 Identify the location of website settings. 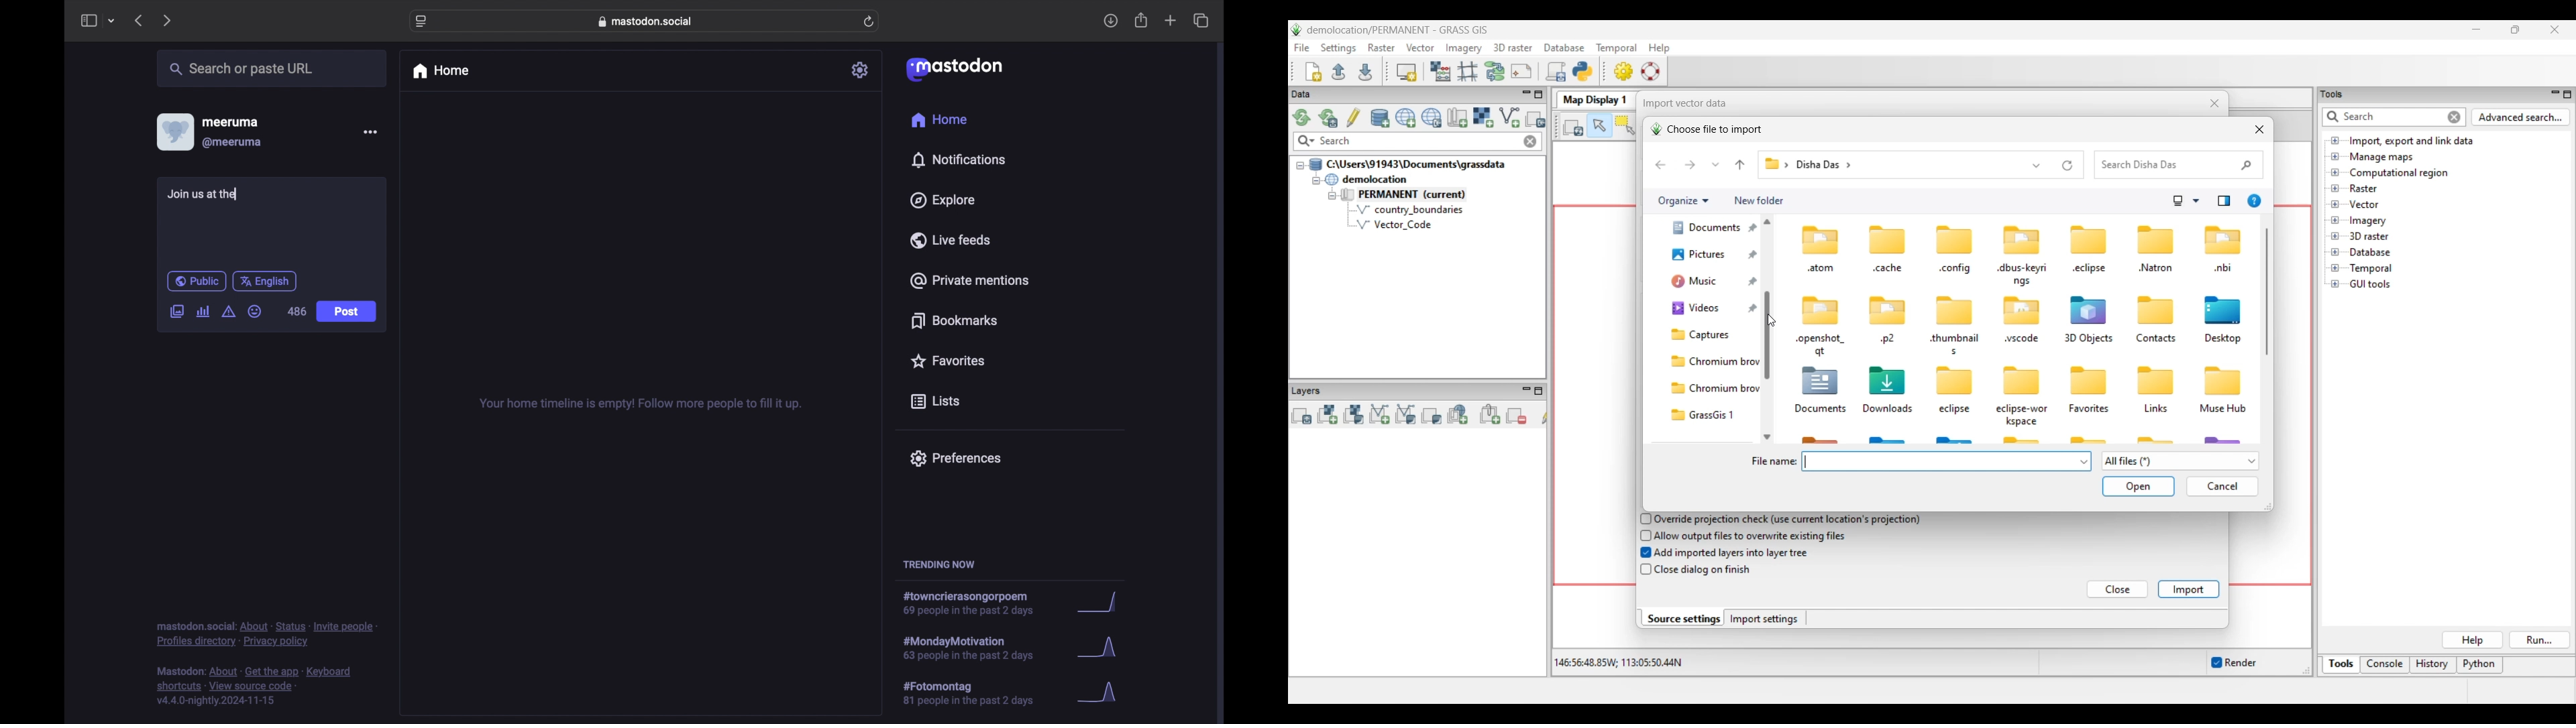
(423, 21).